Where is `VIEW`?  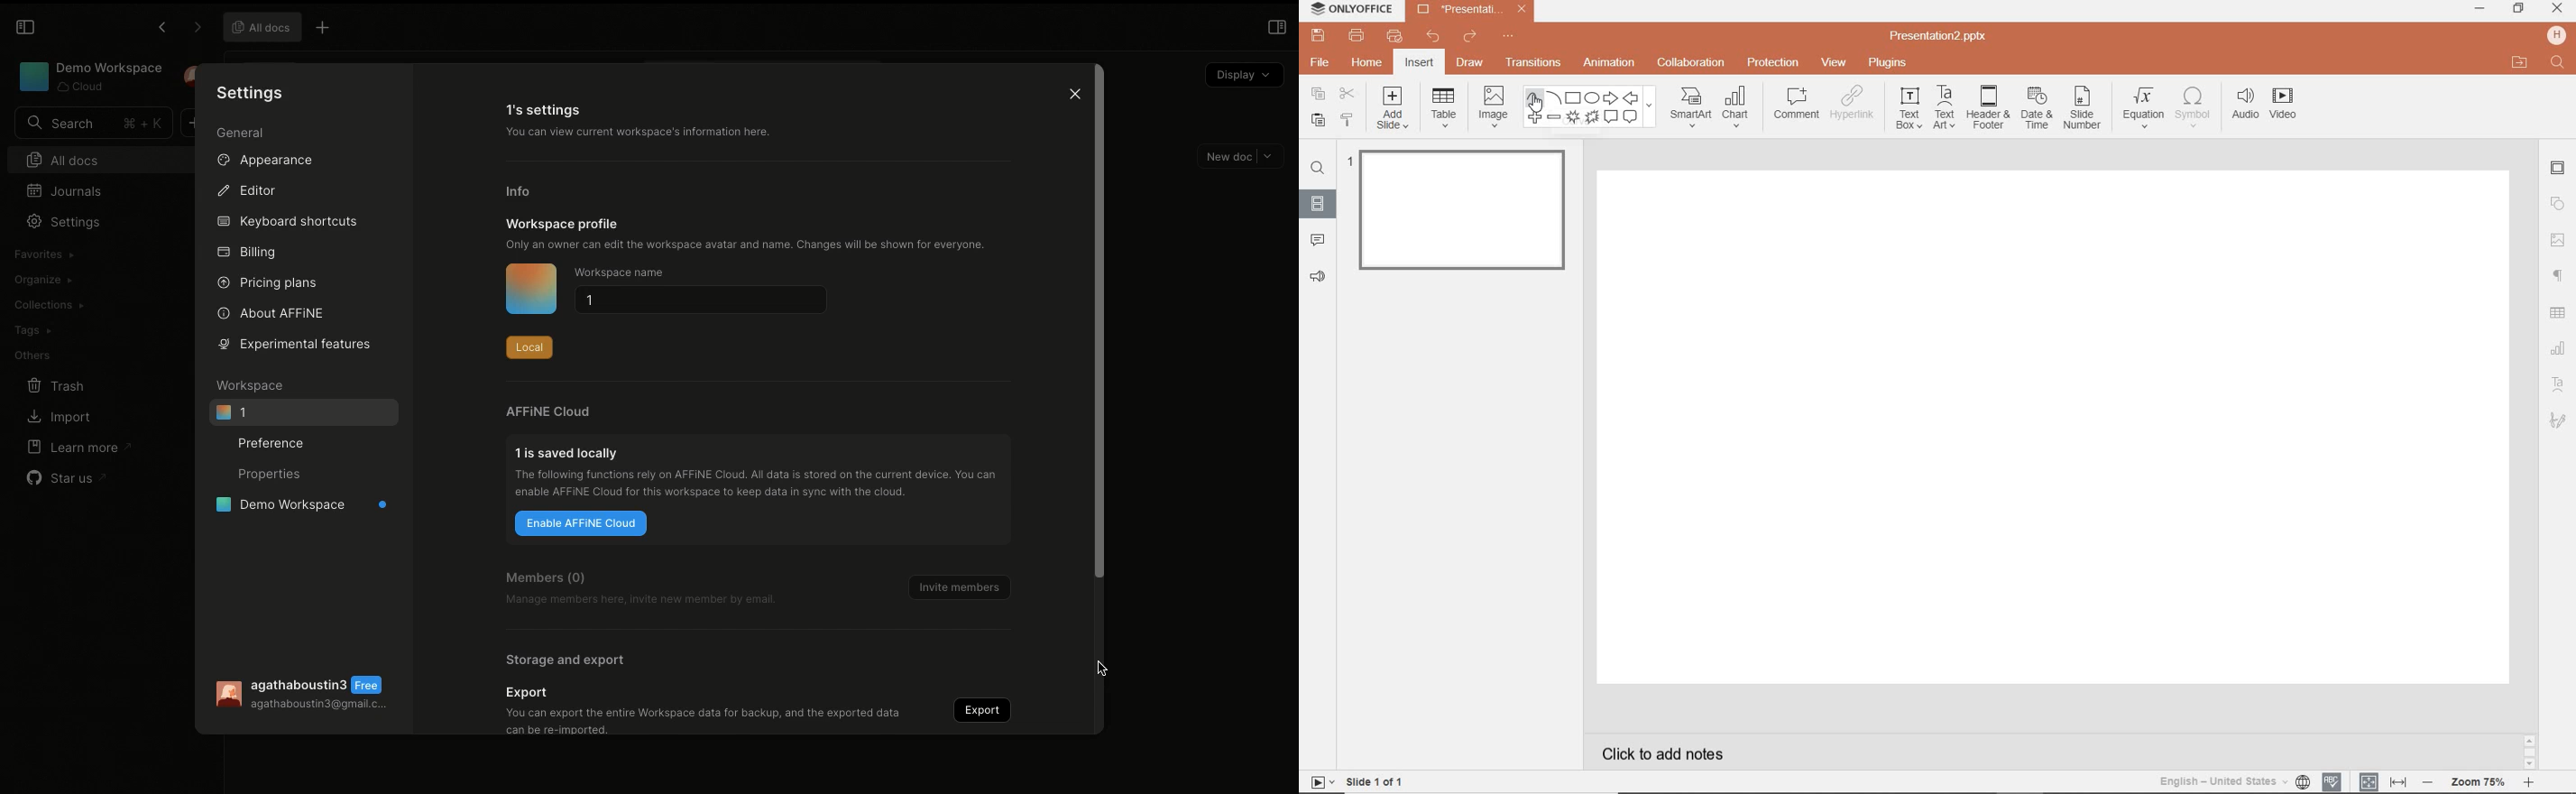
VIEW is located at coordinates (1834, 62).